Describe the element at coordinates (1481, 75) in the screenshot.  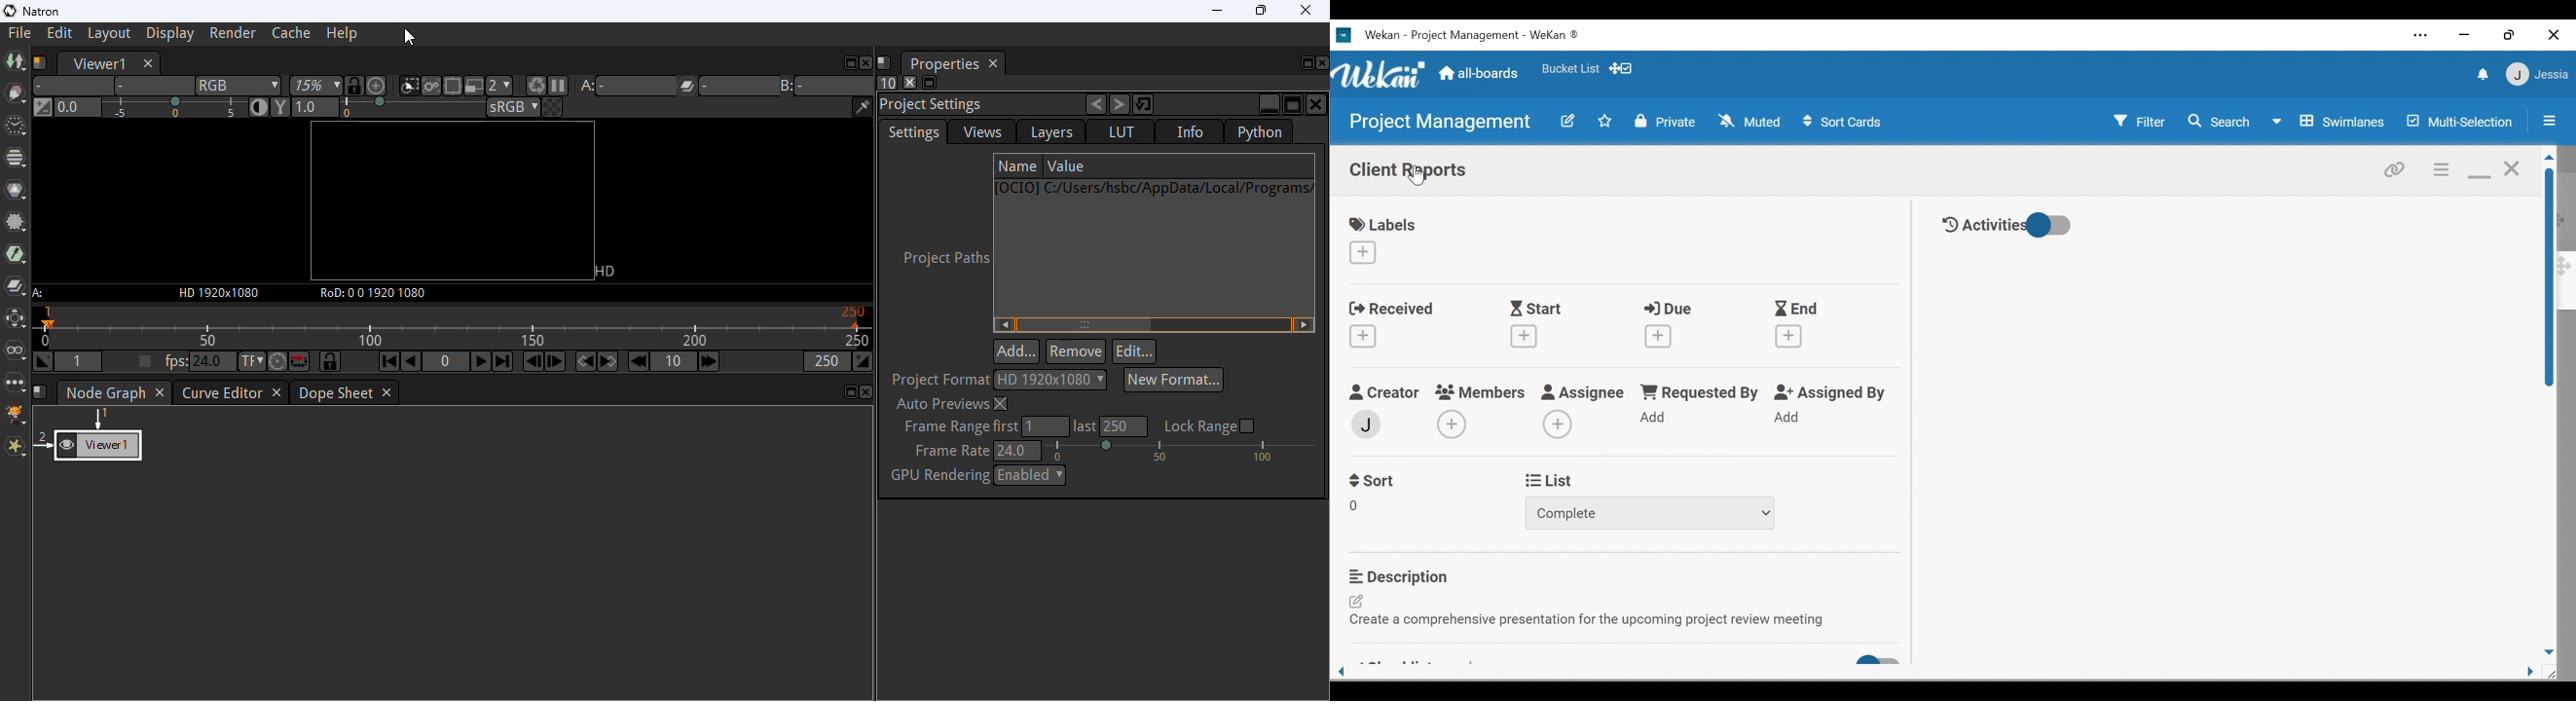
I see `All boards` at that location.